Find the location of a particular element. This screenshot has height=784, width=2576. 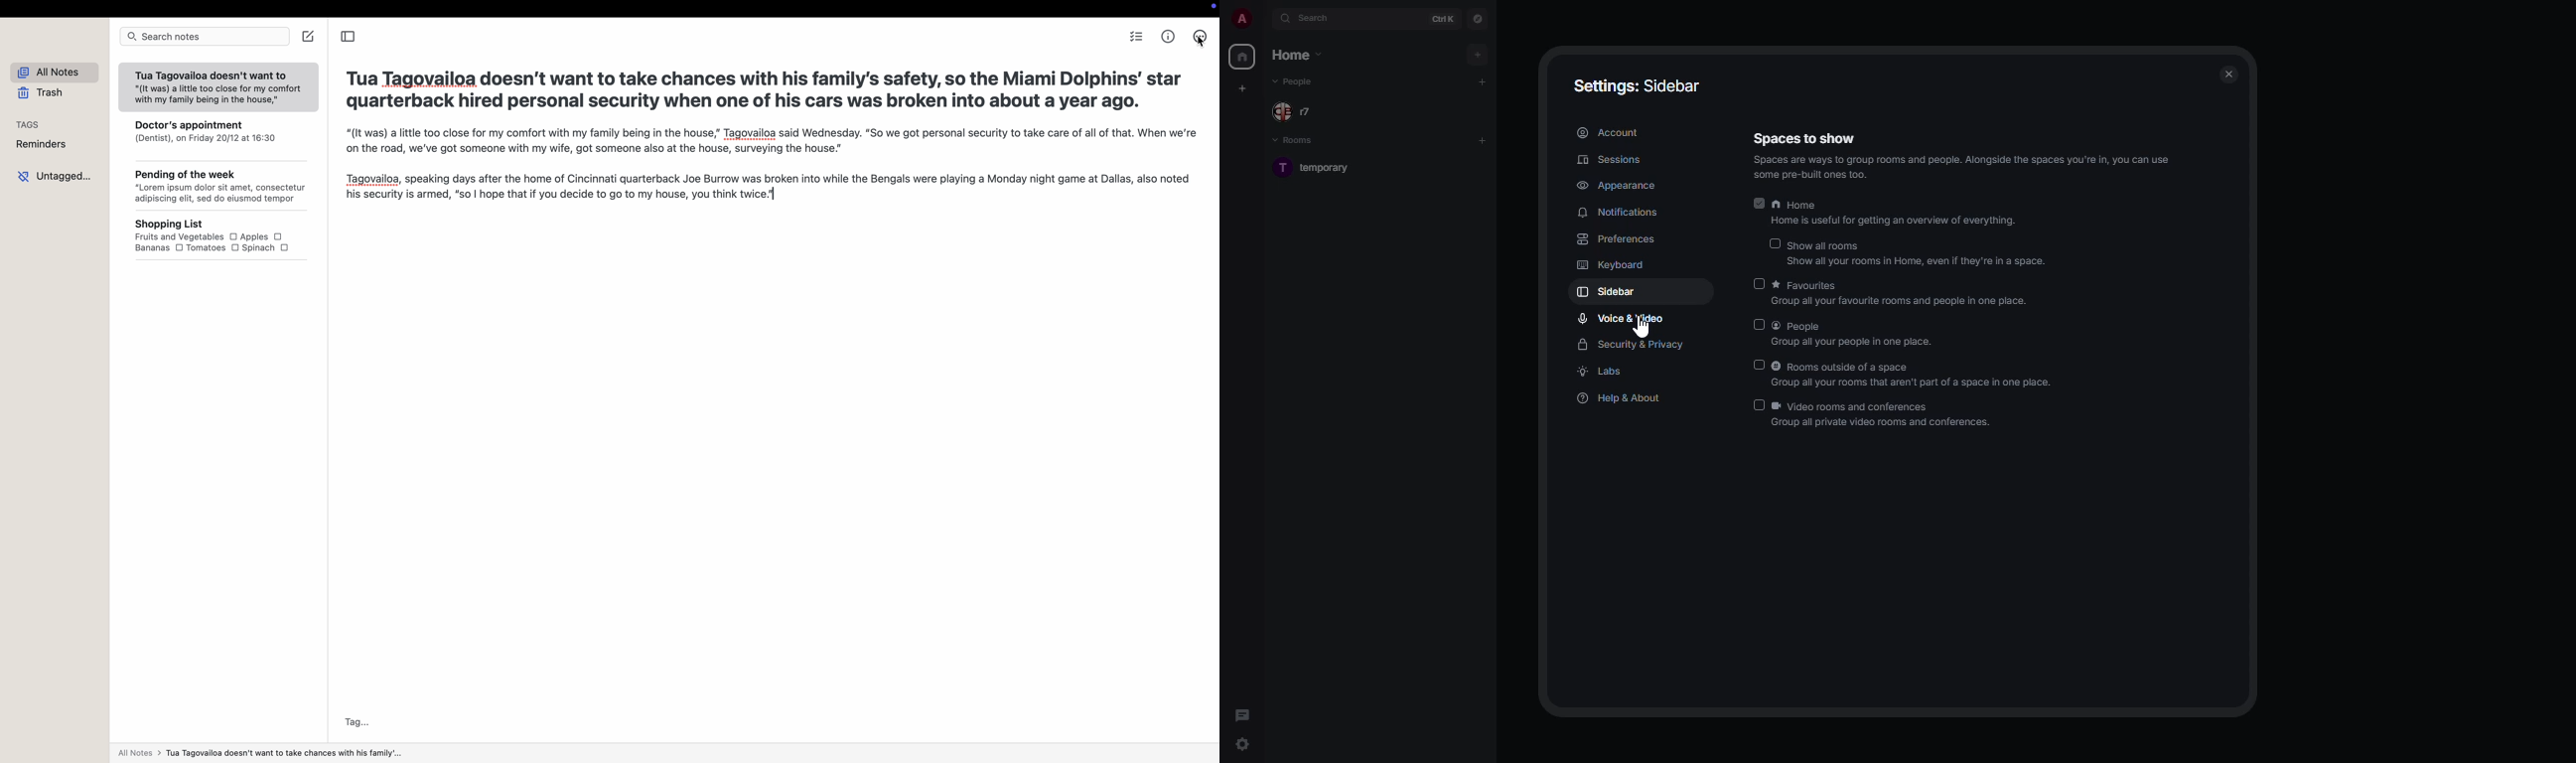

search is located at coordinates (1319, 20).